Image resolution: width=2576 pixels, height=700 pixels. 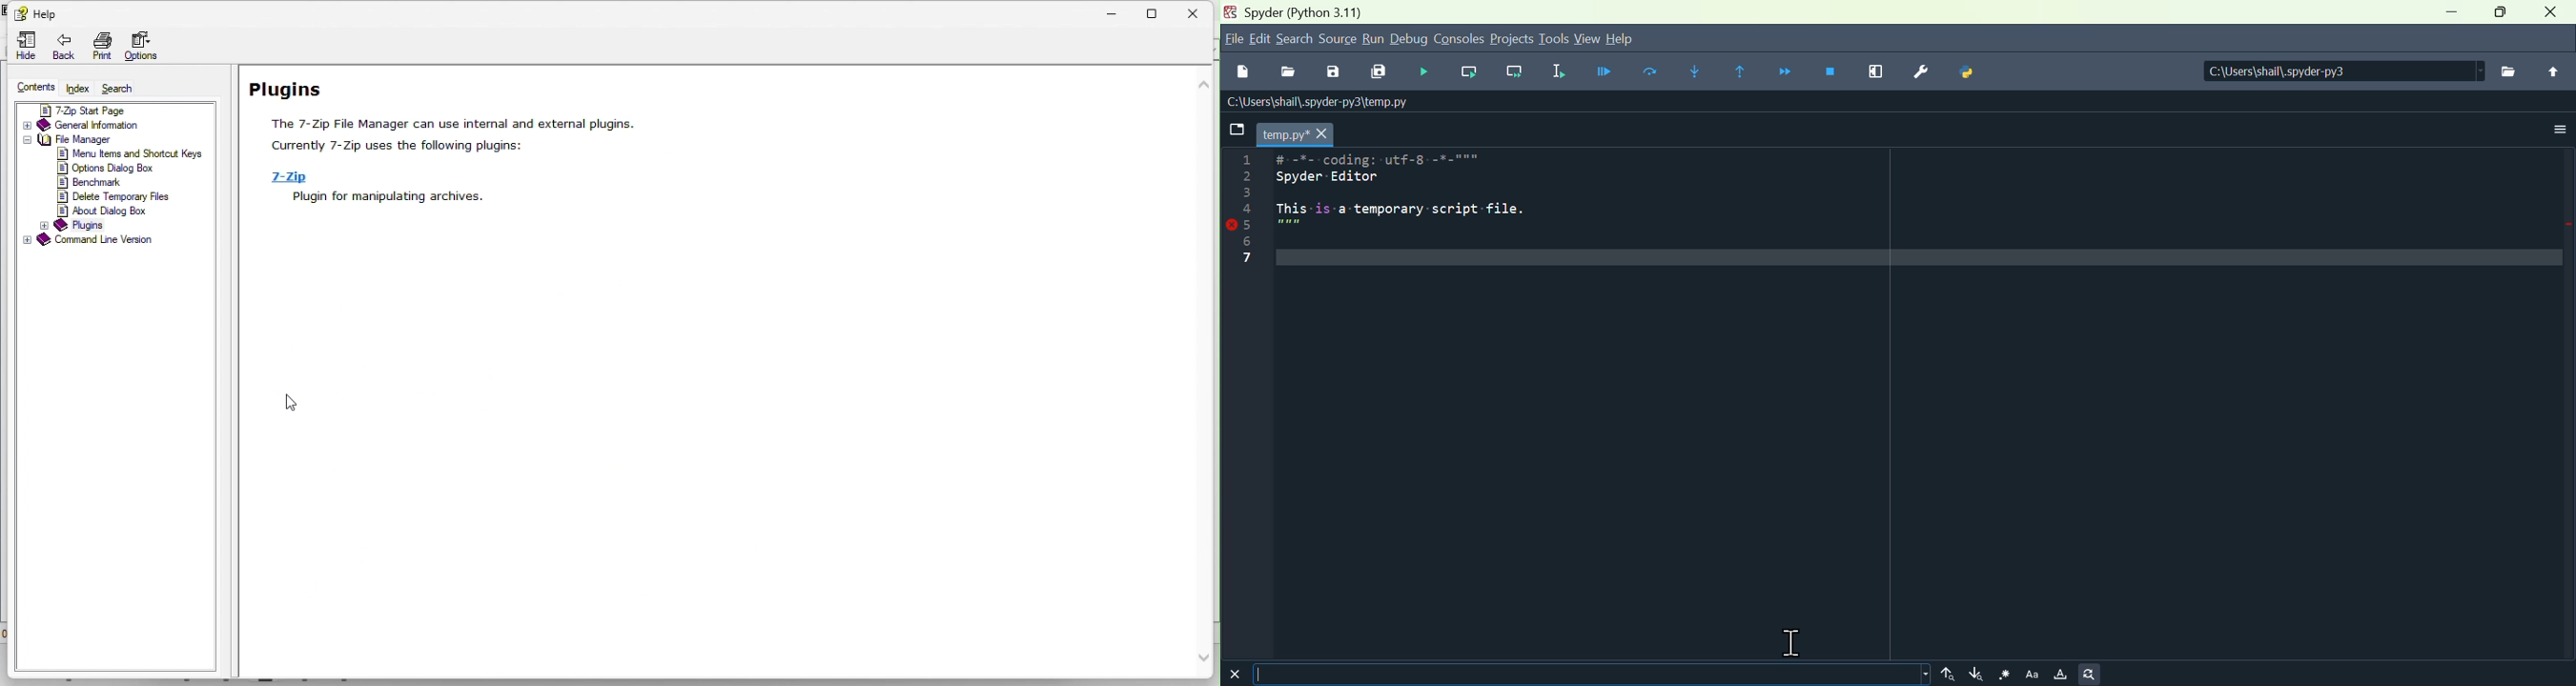 I want to click on run cell, so click(x=1649, y=74).